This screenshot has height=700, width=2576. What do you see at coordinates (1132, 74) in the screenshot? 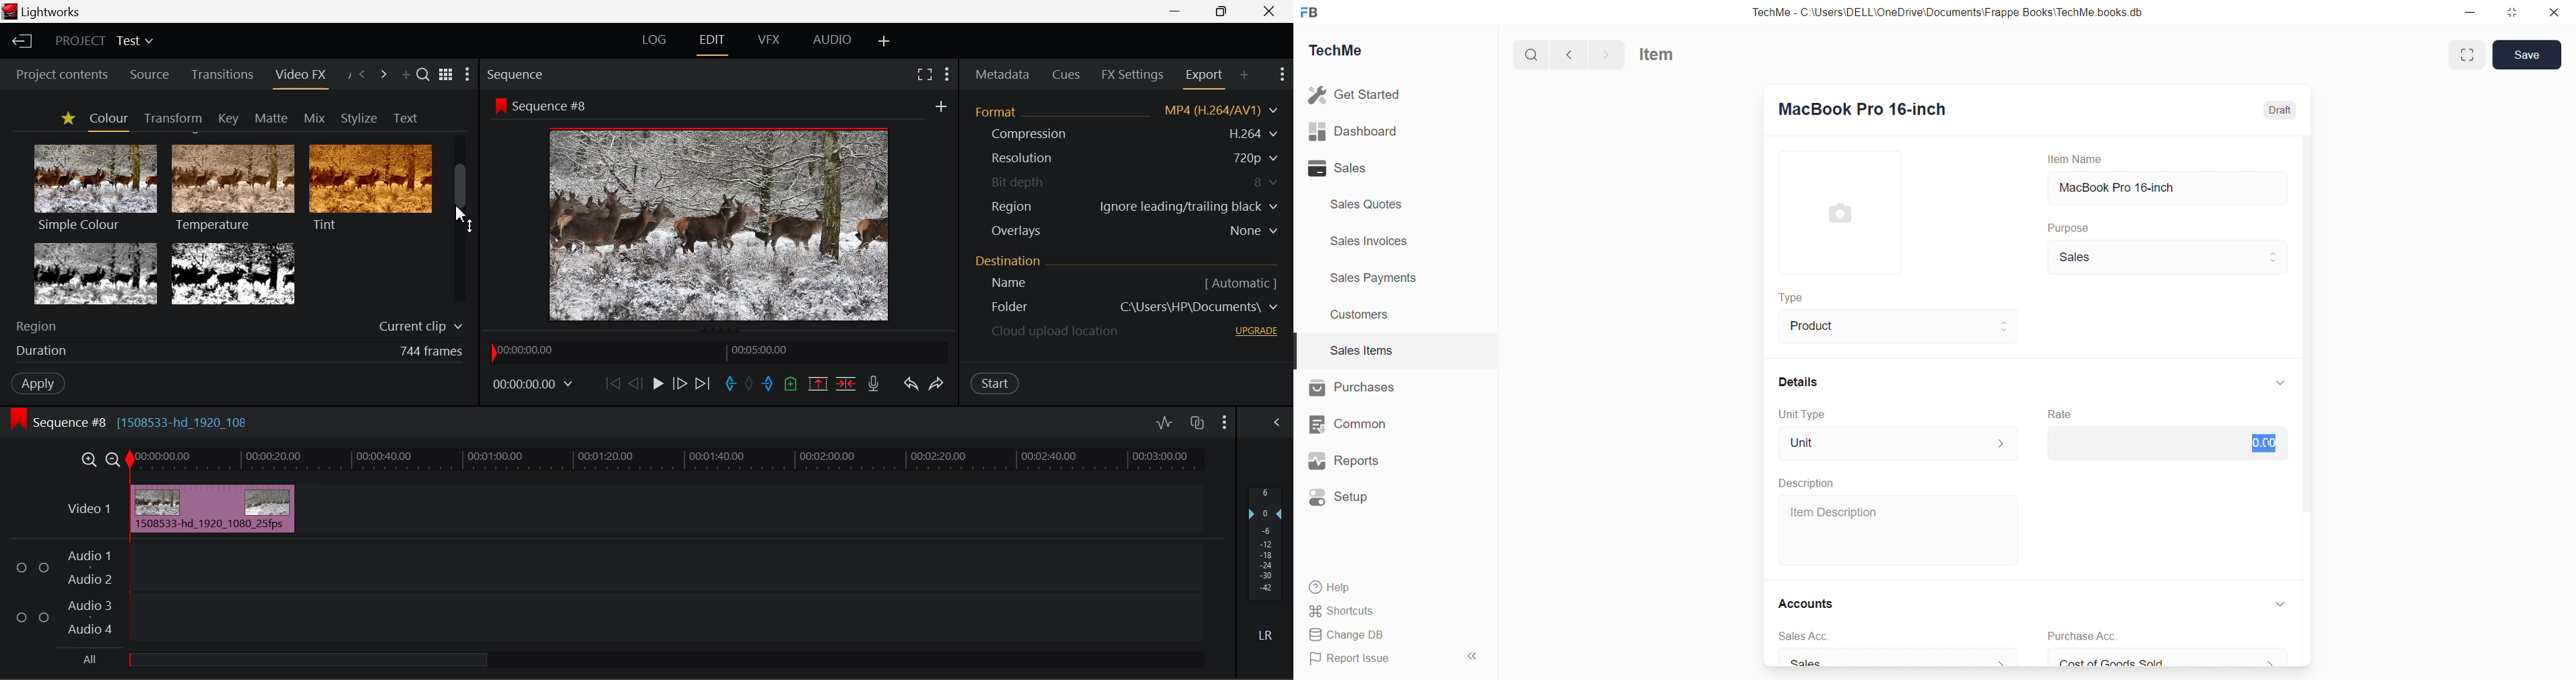
I see `FX Settings` at bounding box center [1132, 74].